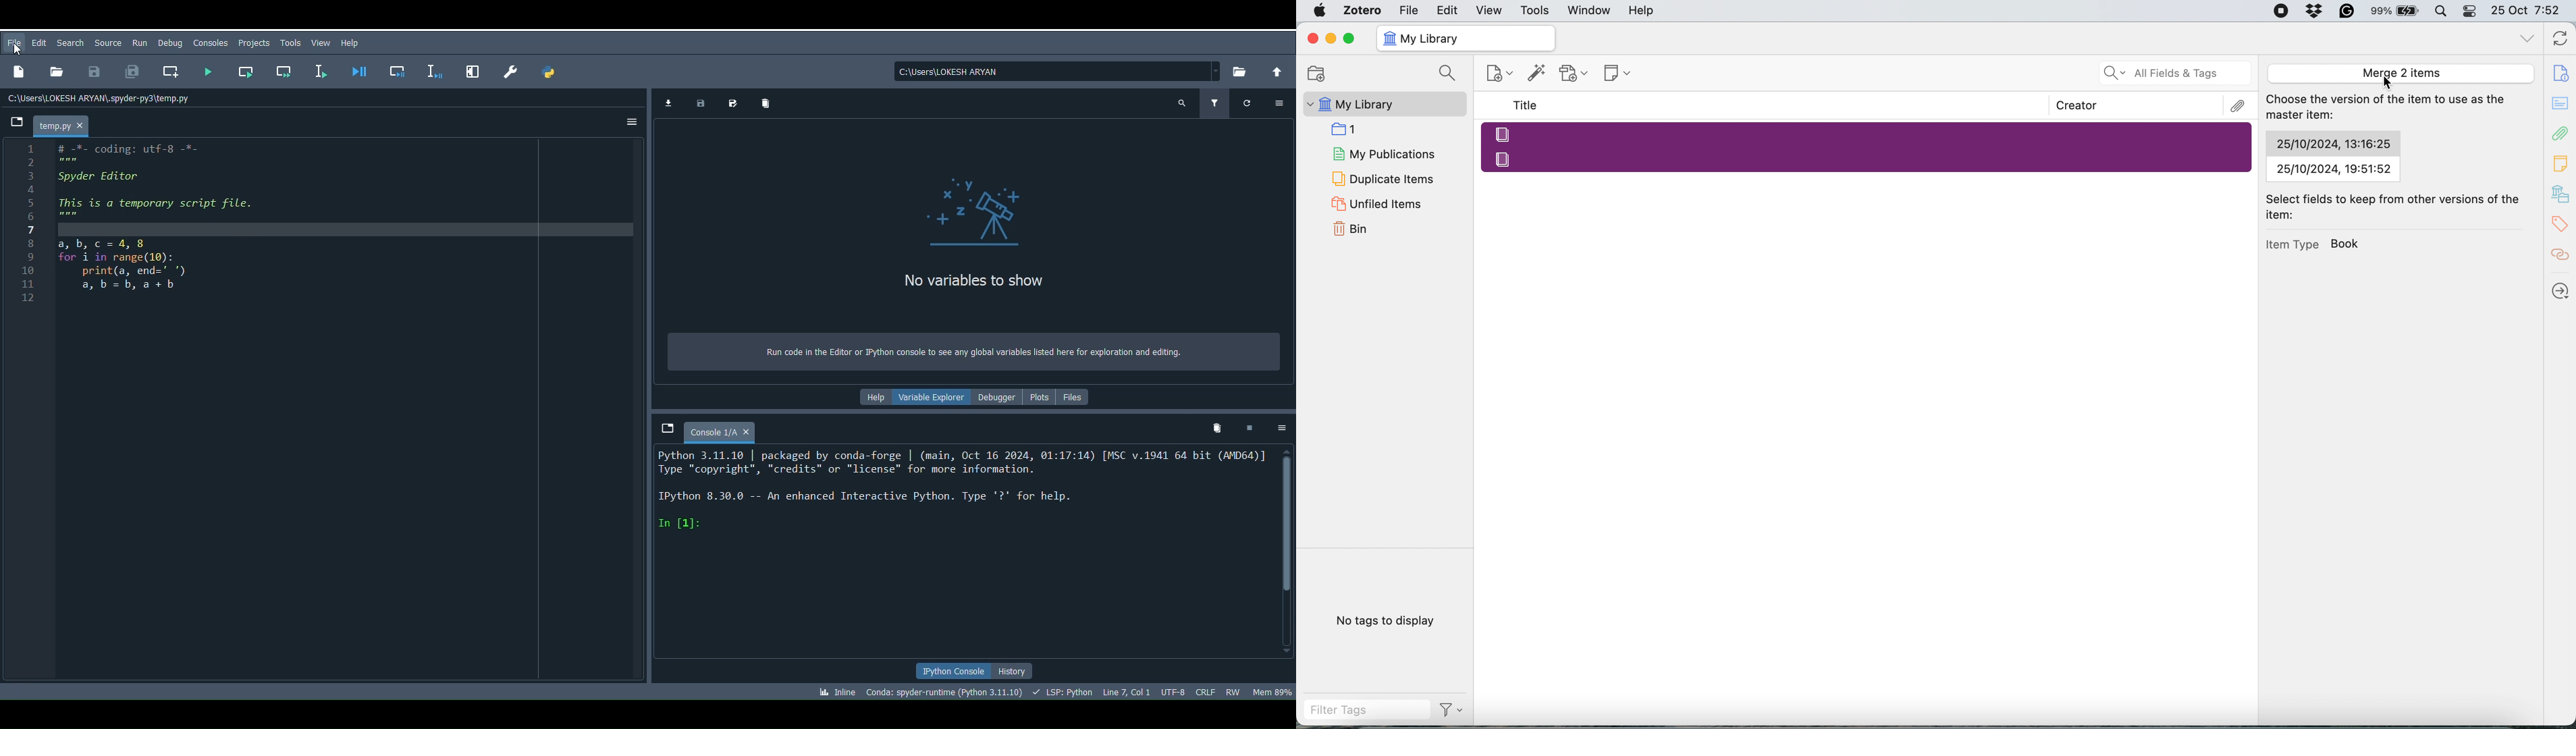  I want to click on Debug file (Ctrl + F5), so click(360, 66).